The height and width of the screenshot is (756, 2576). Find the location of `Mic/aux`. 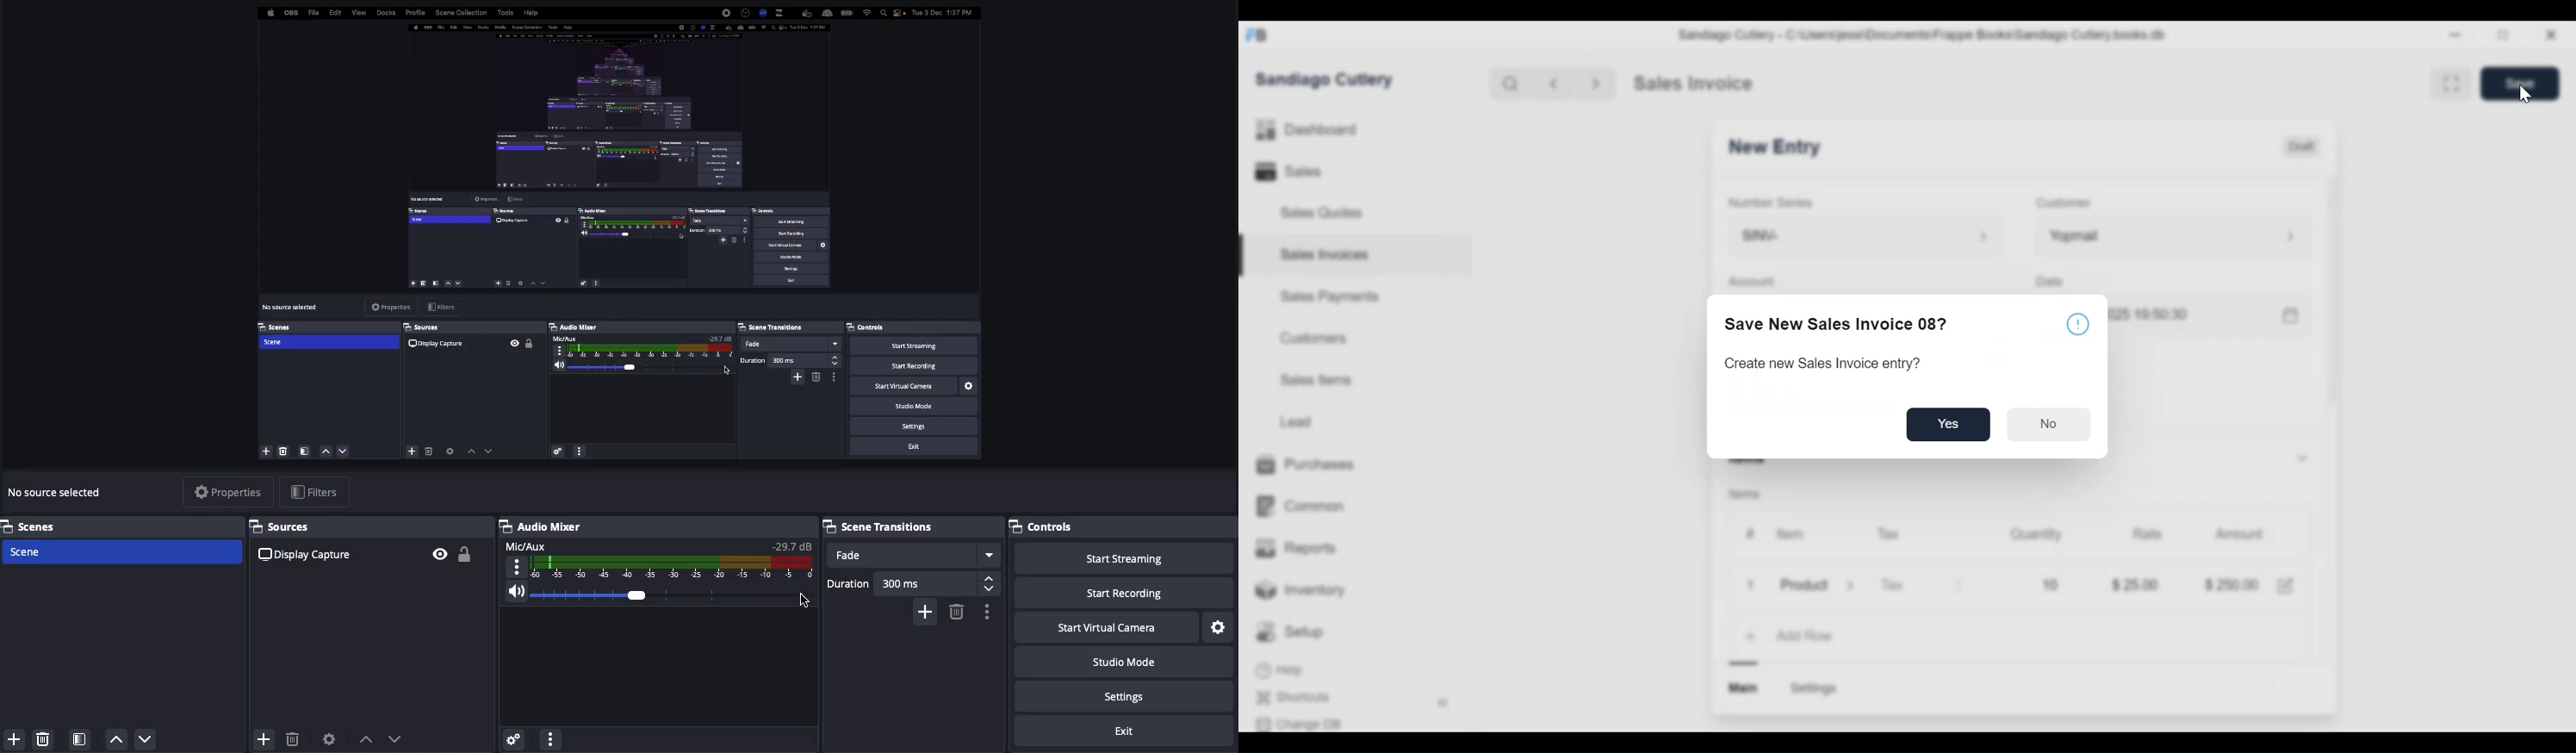

Mic/aux is located at coordinates (660, 559).